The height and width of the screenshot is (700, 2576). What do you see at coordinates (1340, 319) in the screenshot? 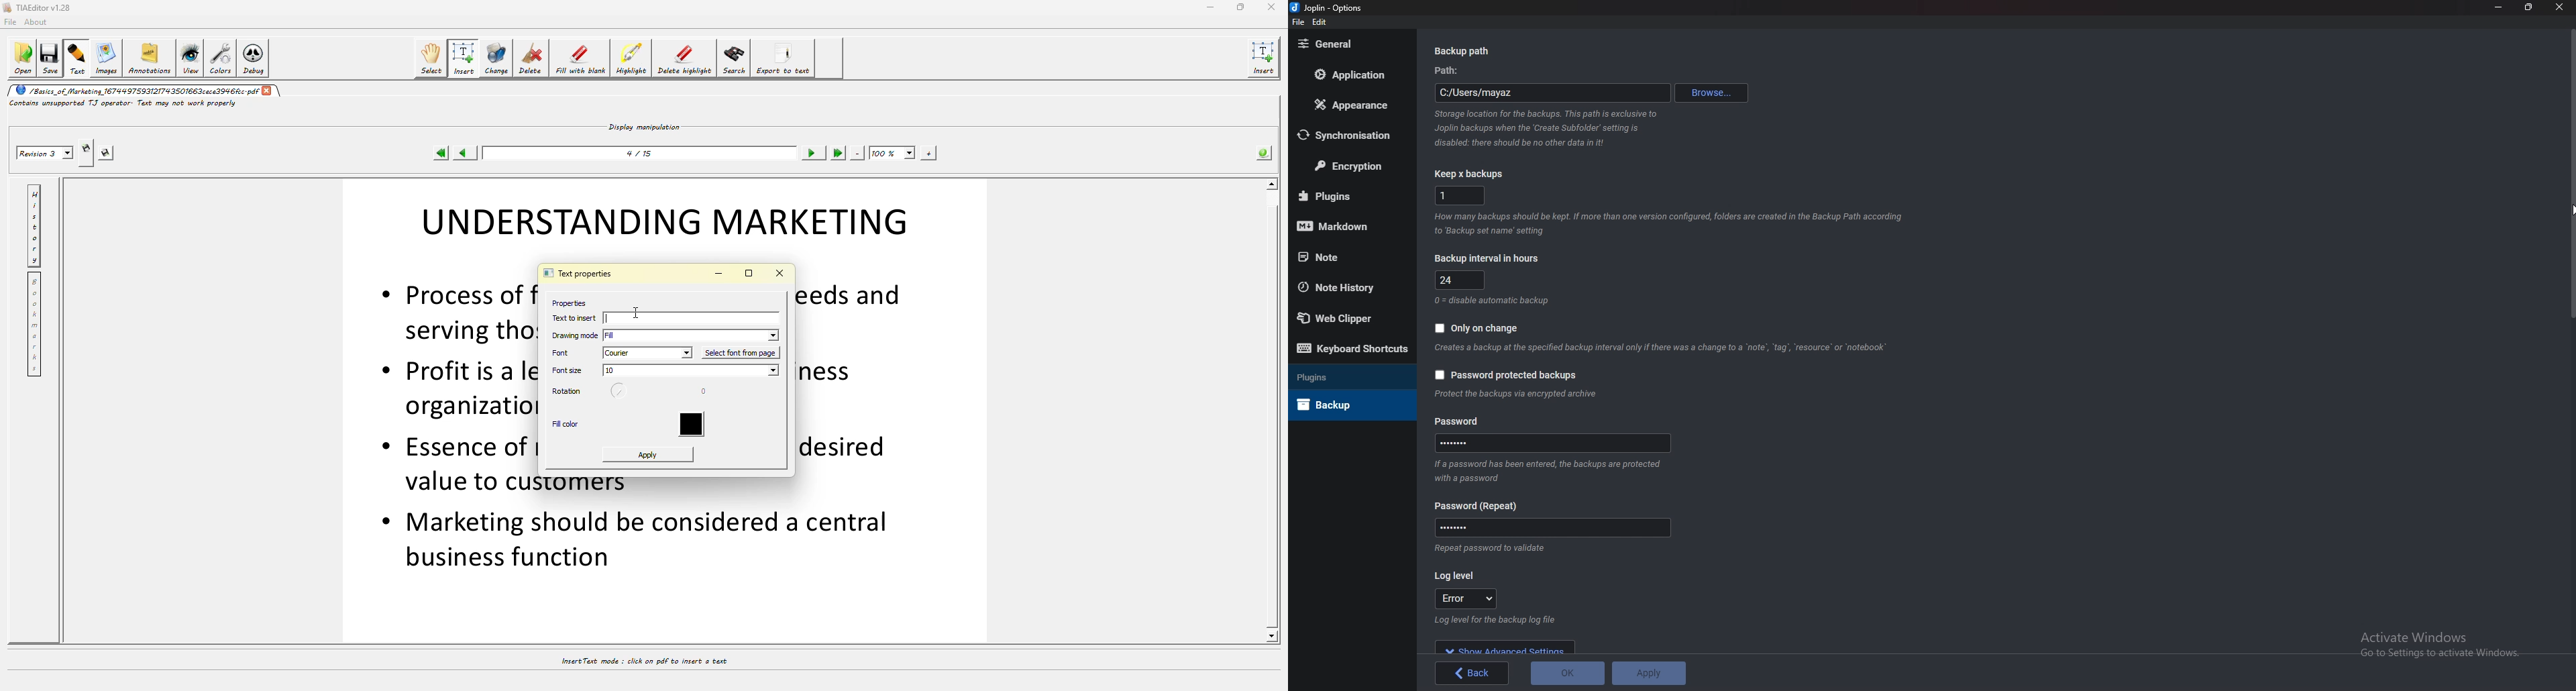
I see `Web Clipper` at bounding box center [1340, 319].